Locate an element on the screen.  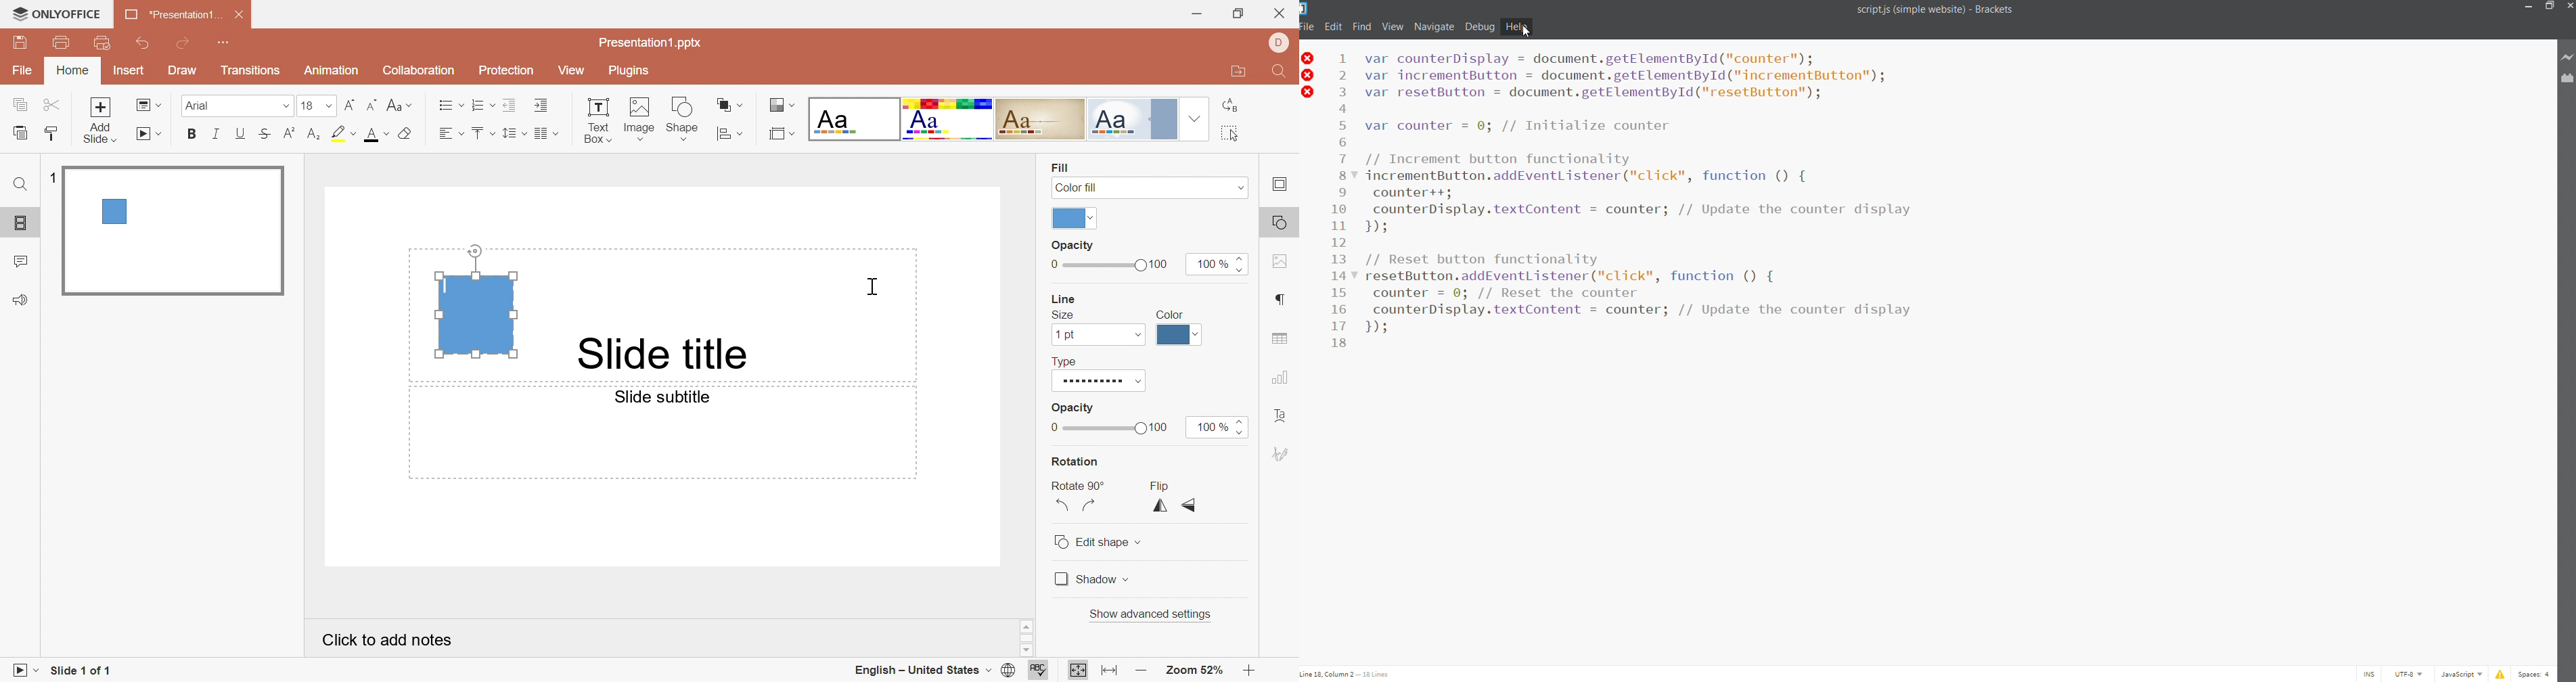
debug is located at coordinates (1480, 26).